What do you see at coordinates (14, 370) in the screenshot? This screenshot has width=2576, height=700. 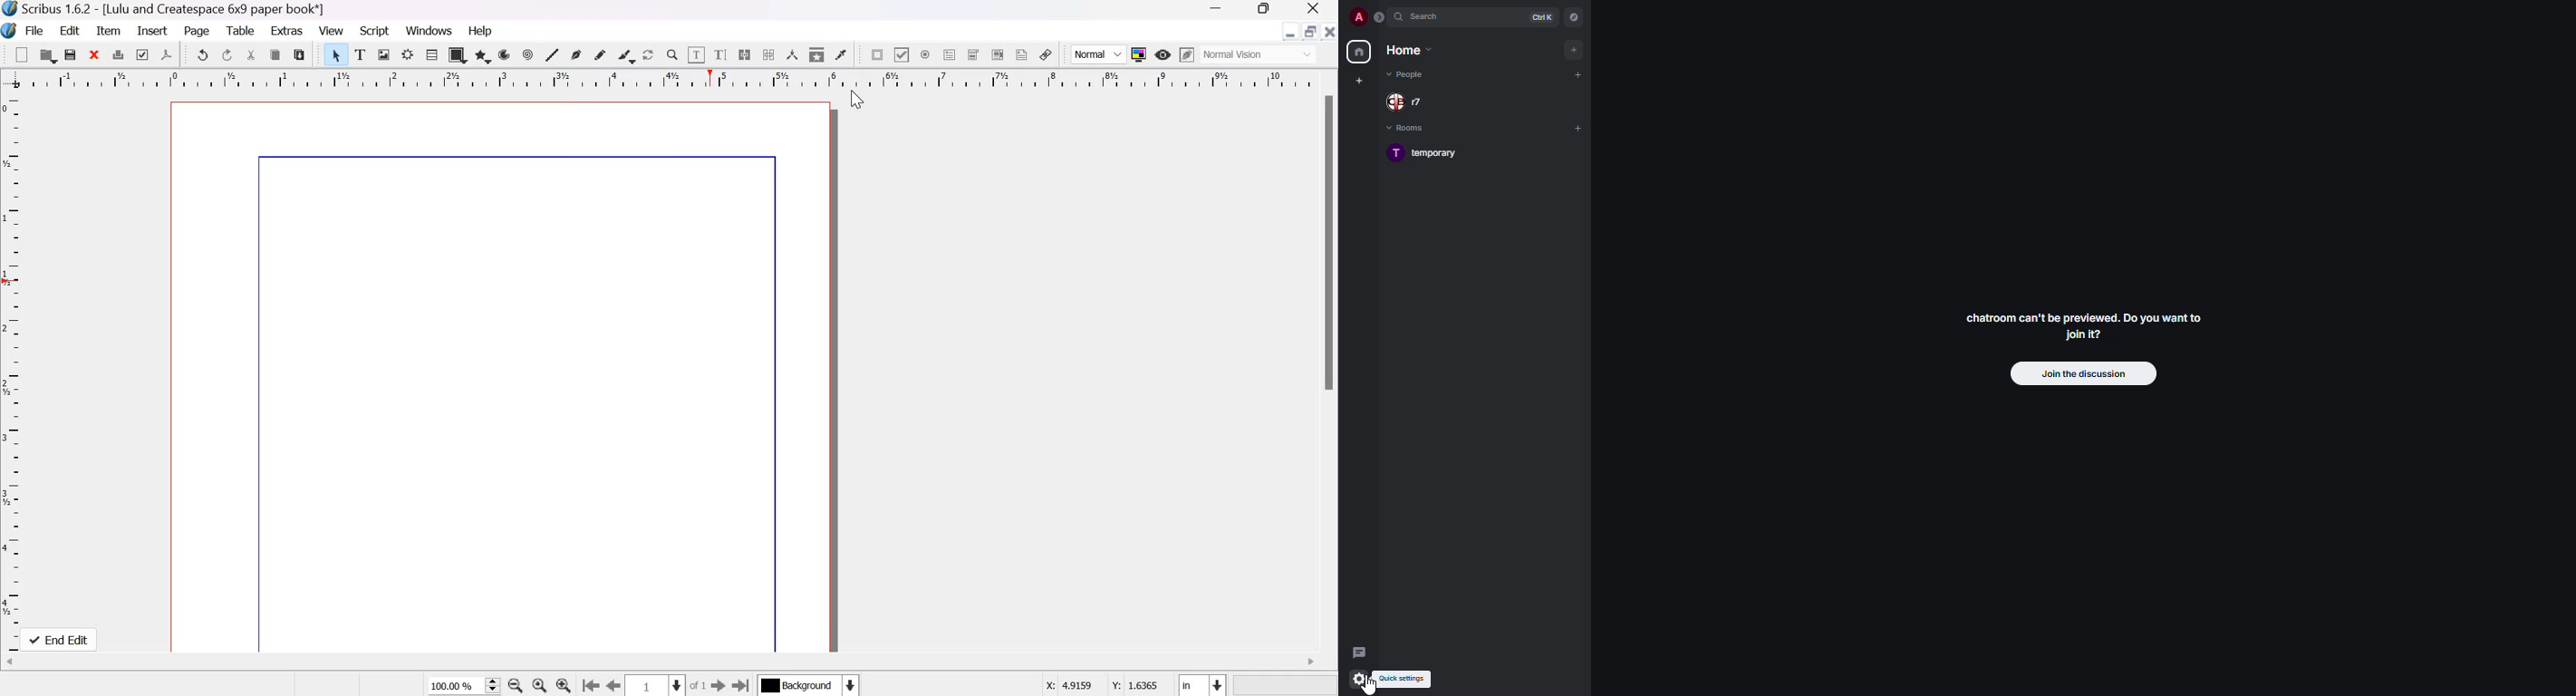 I see `vertical scale` at bounding box center [14, 370].